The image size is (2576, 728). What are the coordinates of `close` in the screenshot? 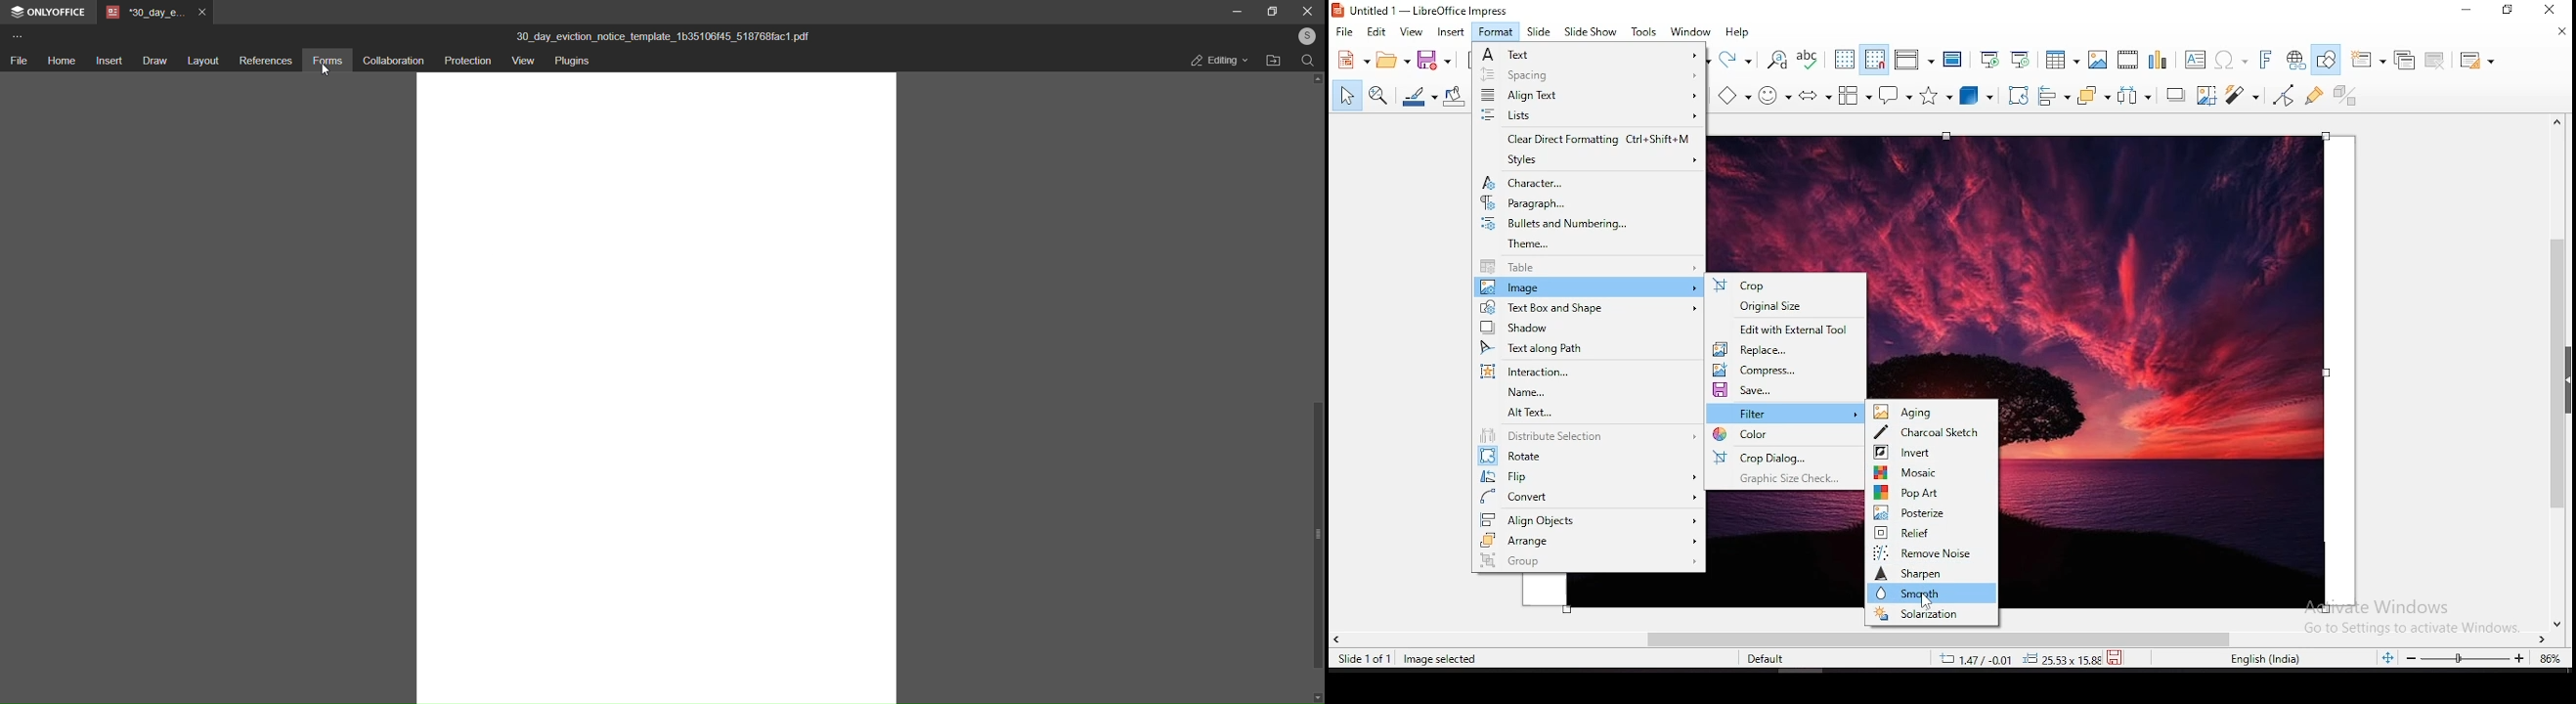 It's located at (2560, 31).